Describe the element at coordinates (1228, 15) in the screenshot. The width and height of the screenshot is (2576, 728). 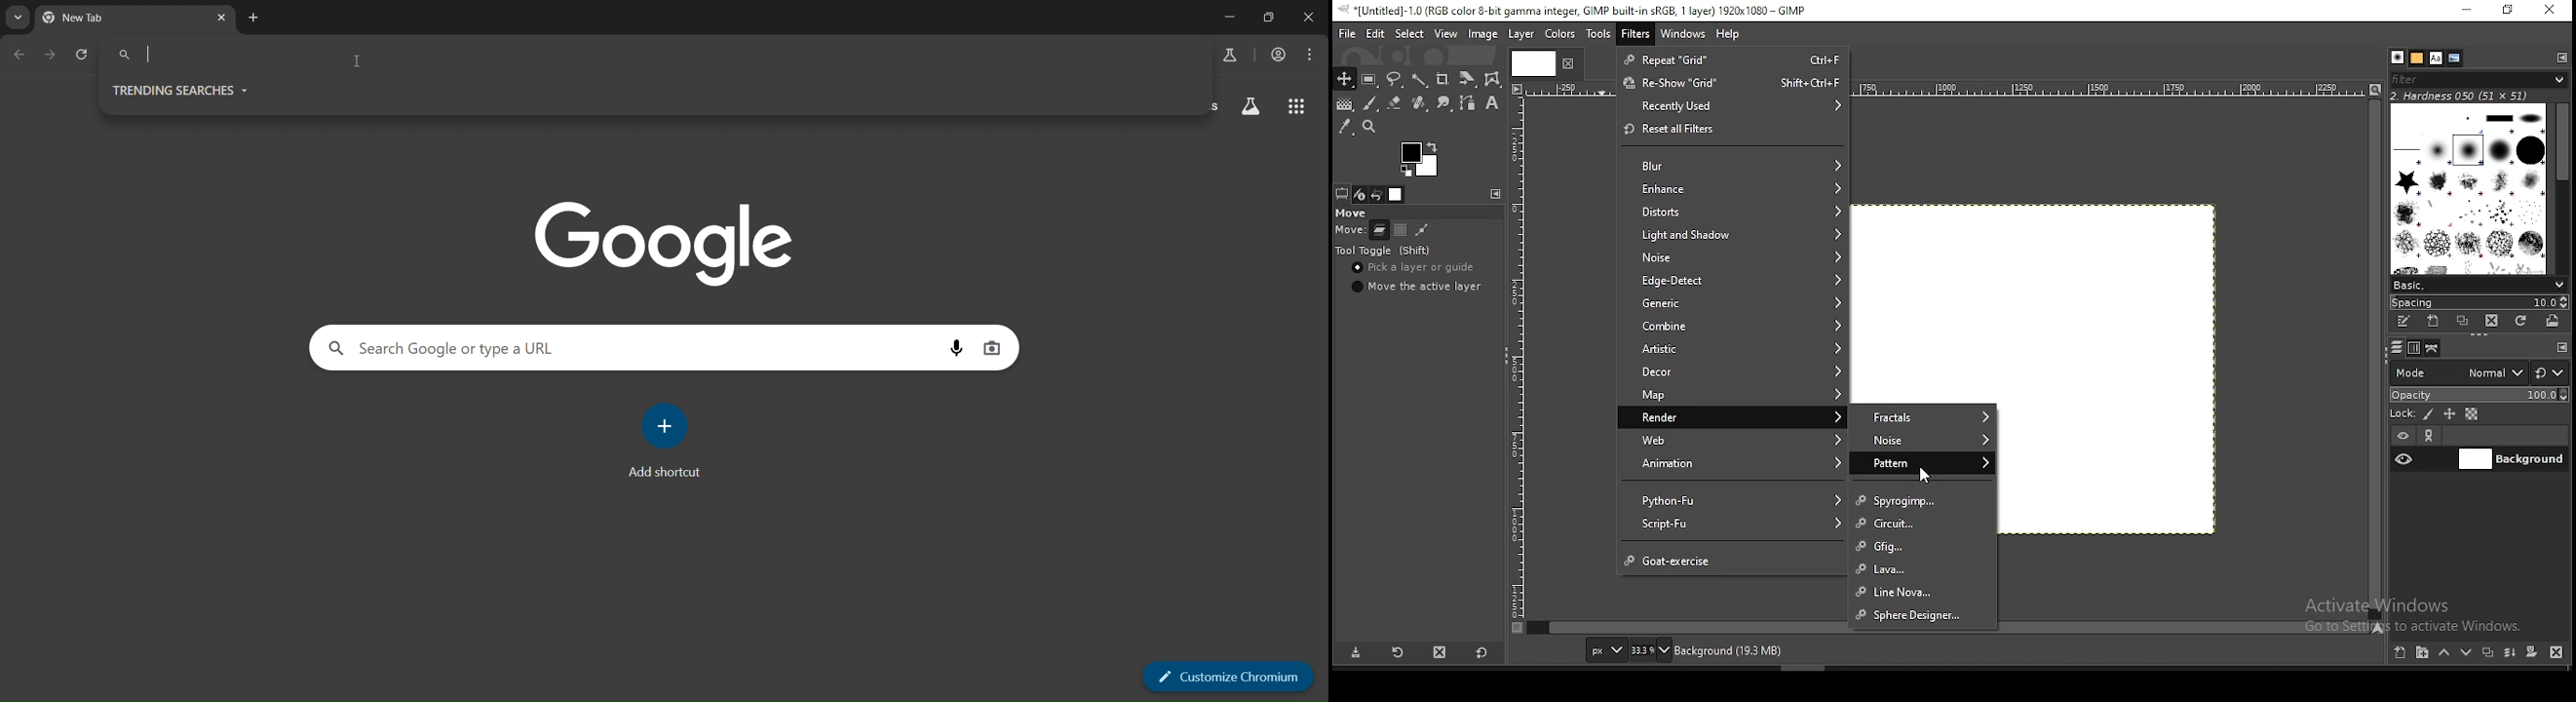
I see `minimize` at that location.